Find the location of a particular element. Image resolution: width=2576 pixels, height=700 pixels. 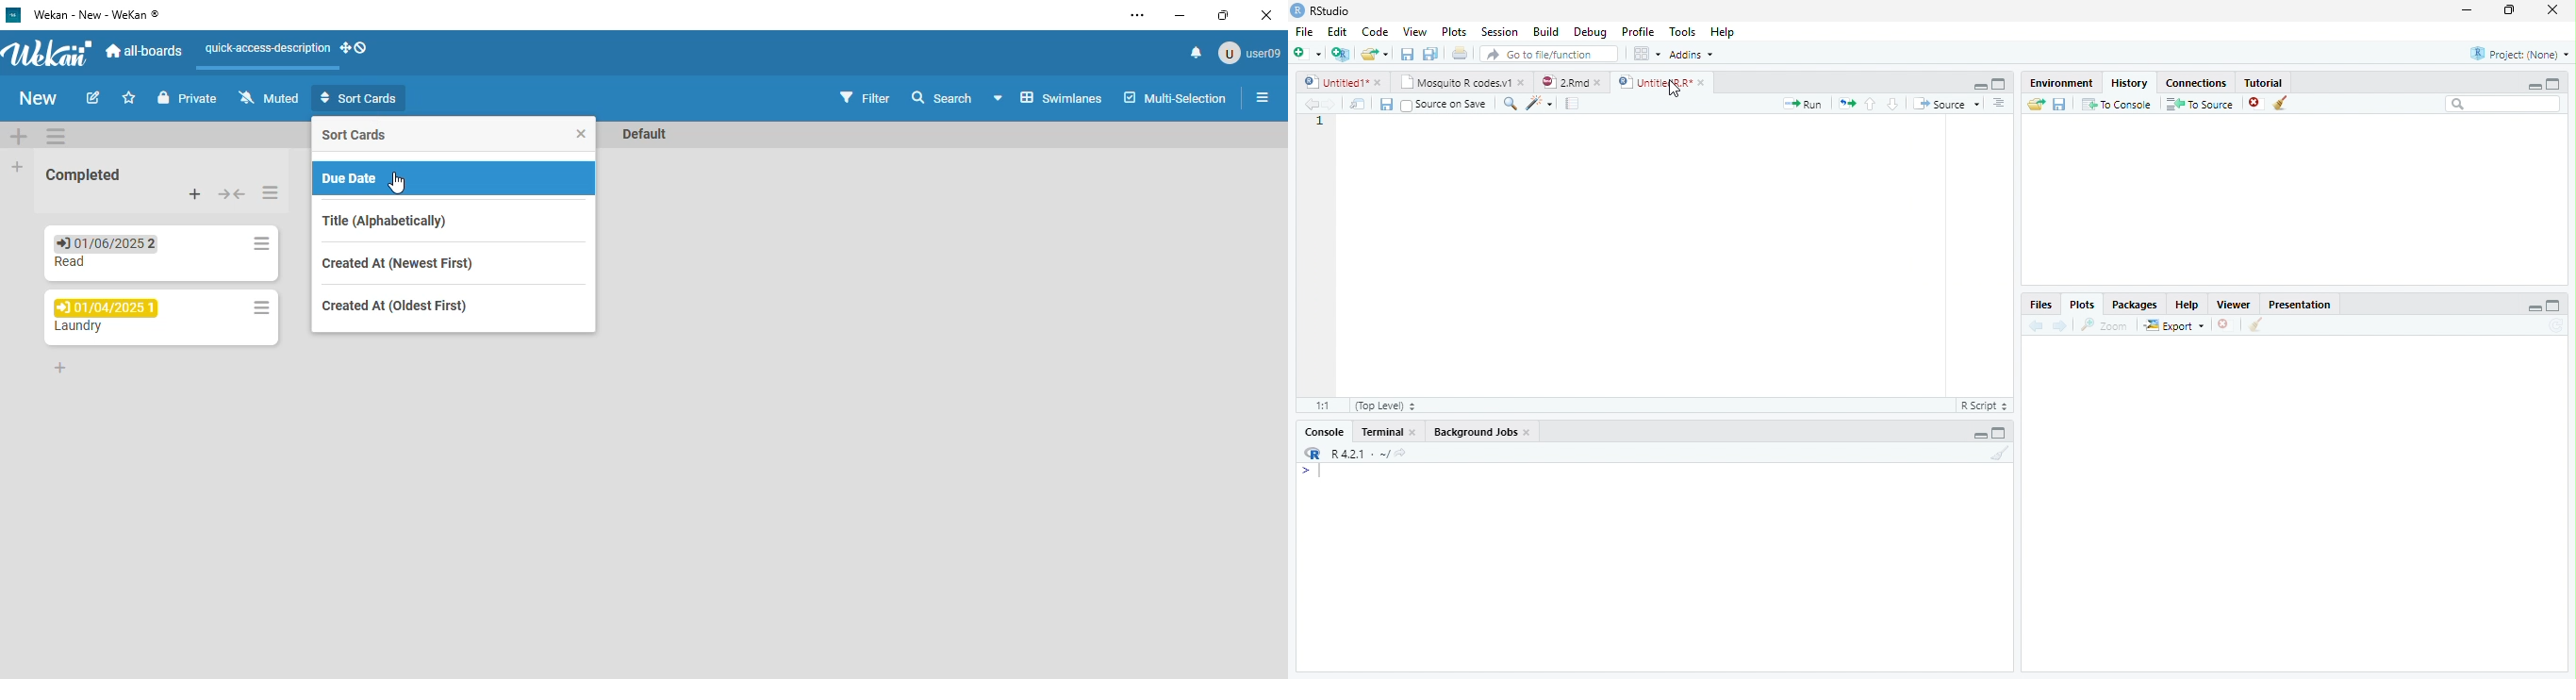

History is located at coordinates (2130, 83).